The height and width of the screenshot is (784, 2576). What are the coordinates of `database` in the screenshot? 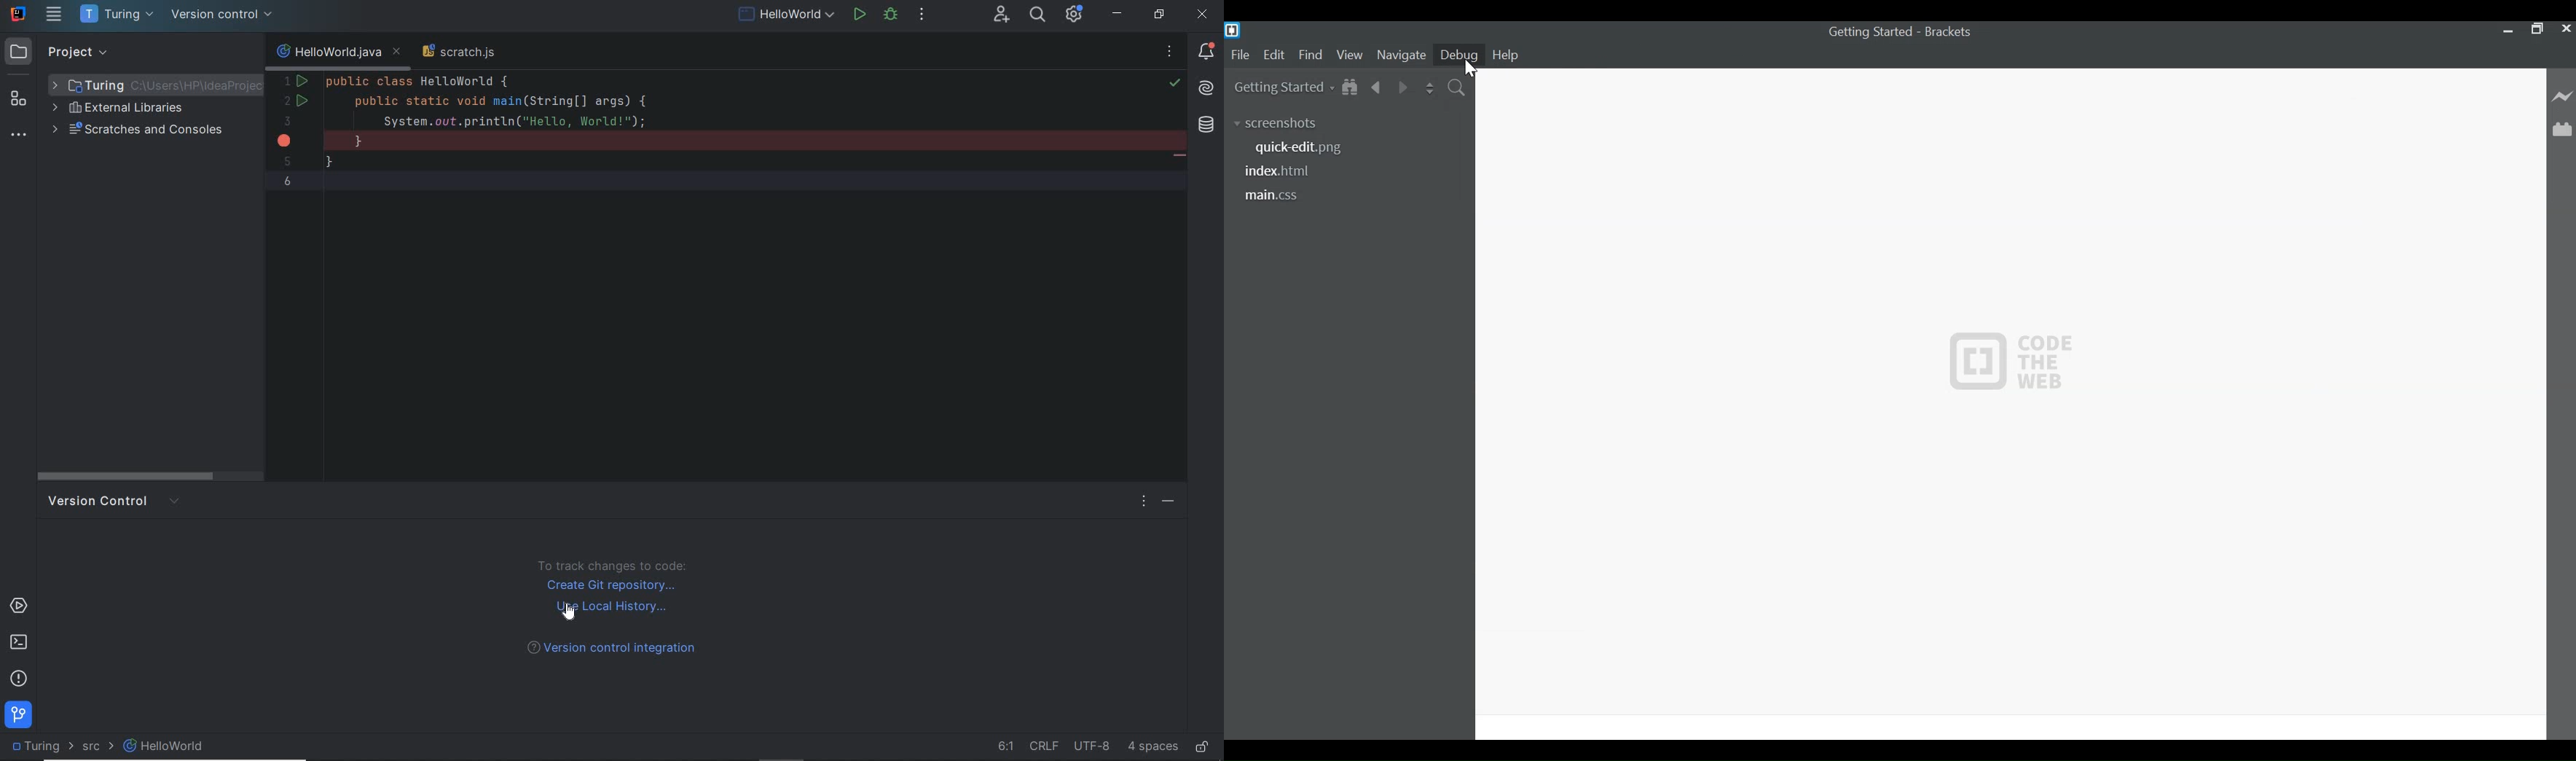 It's located at (1205, 125).